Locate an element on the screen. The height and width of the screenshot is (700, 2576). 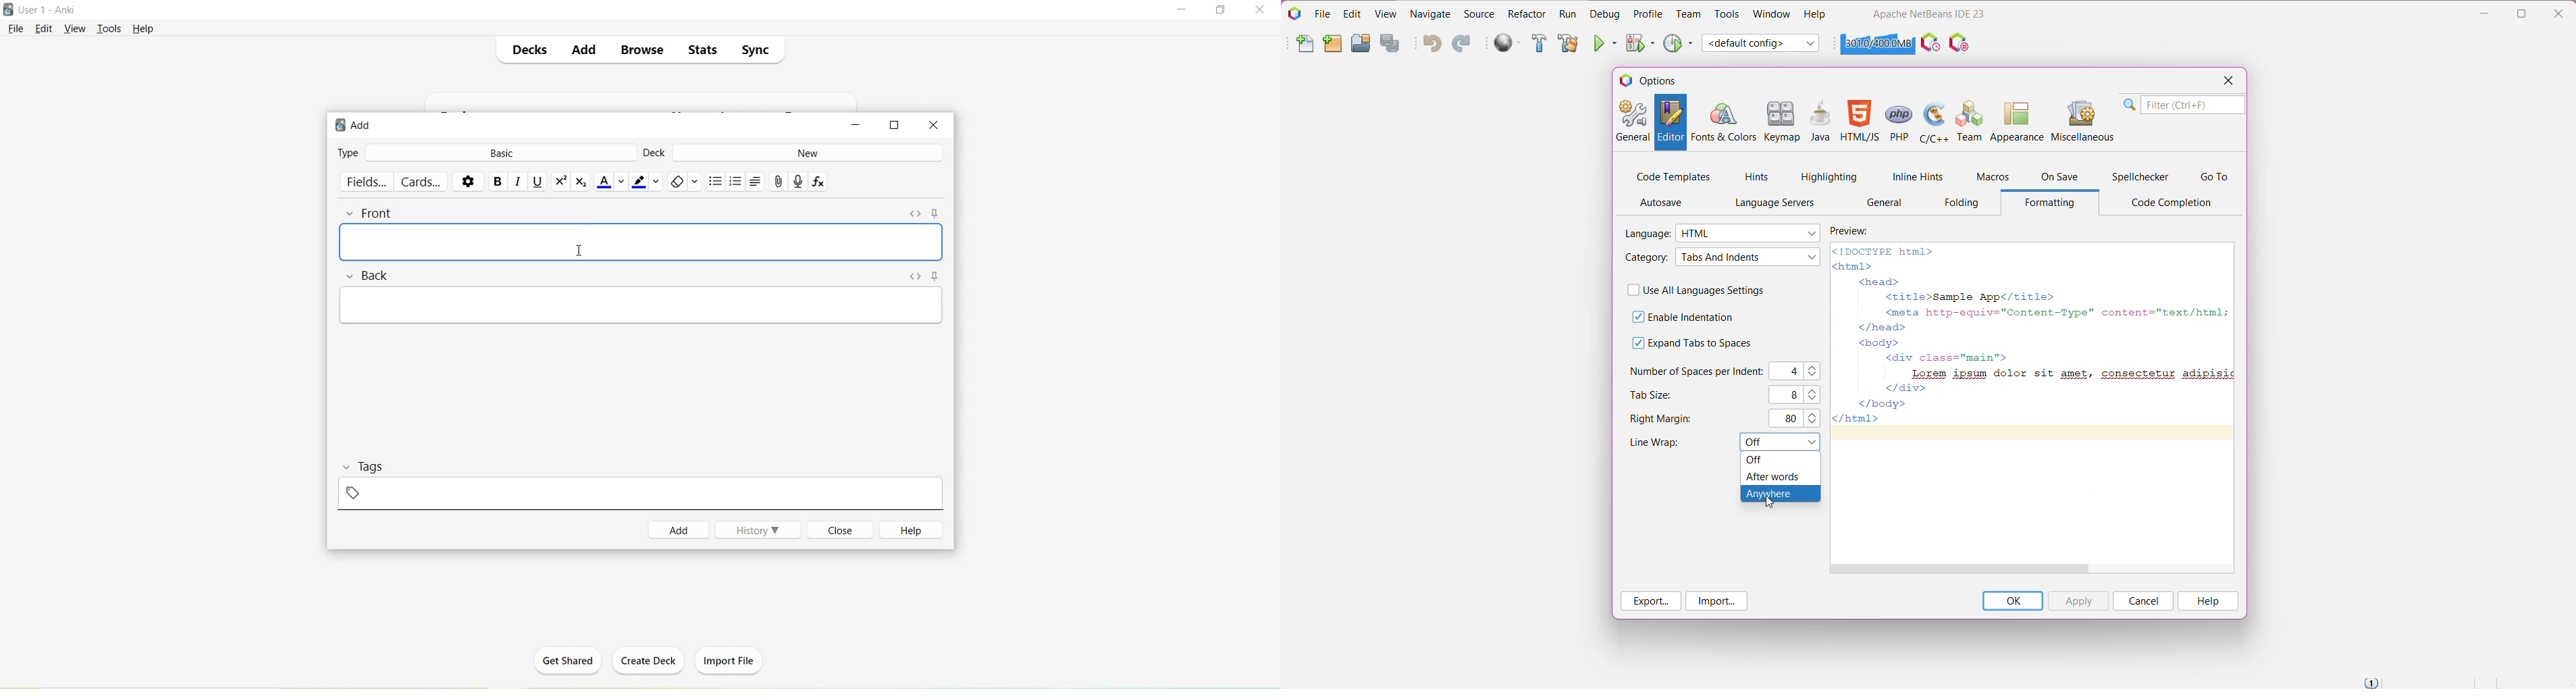
Underline is located at coordinates (539, 182).